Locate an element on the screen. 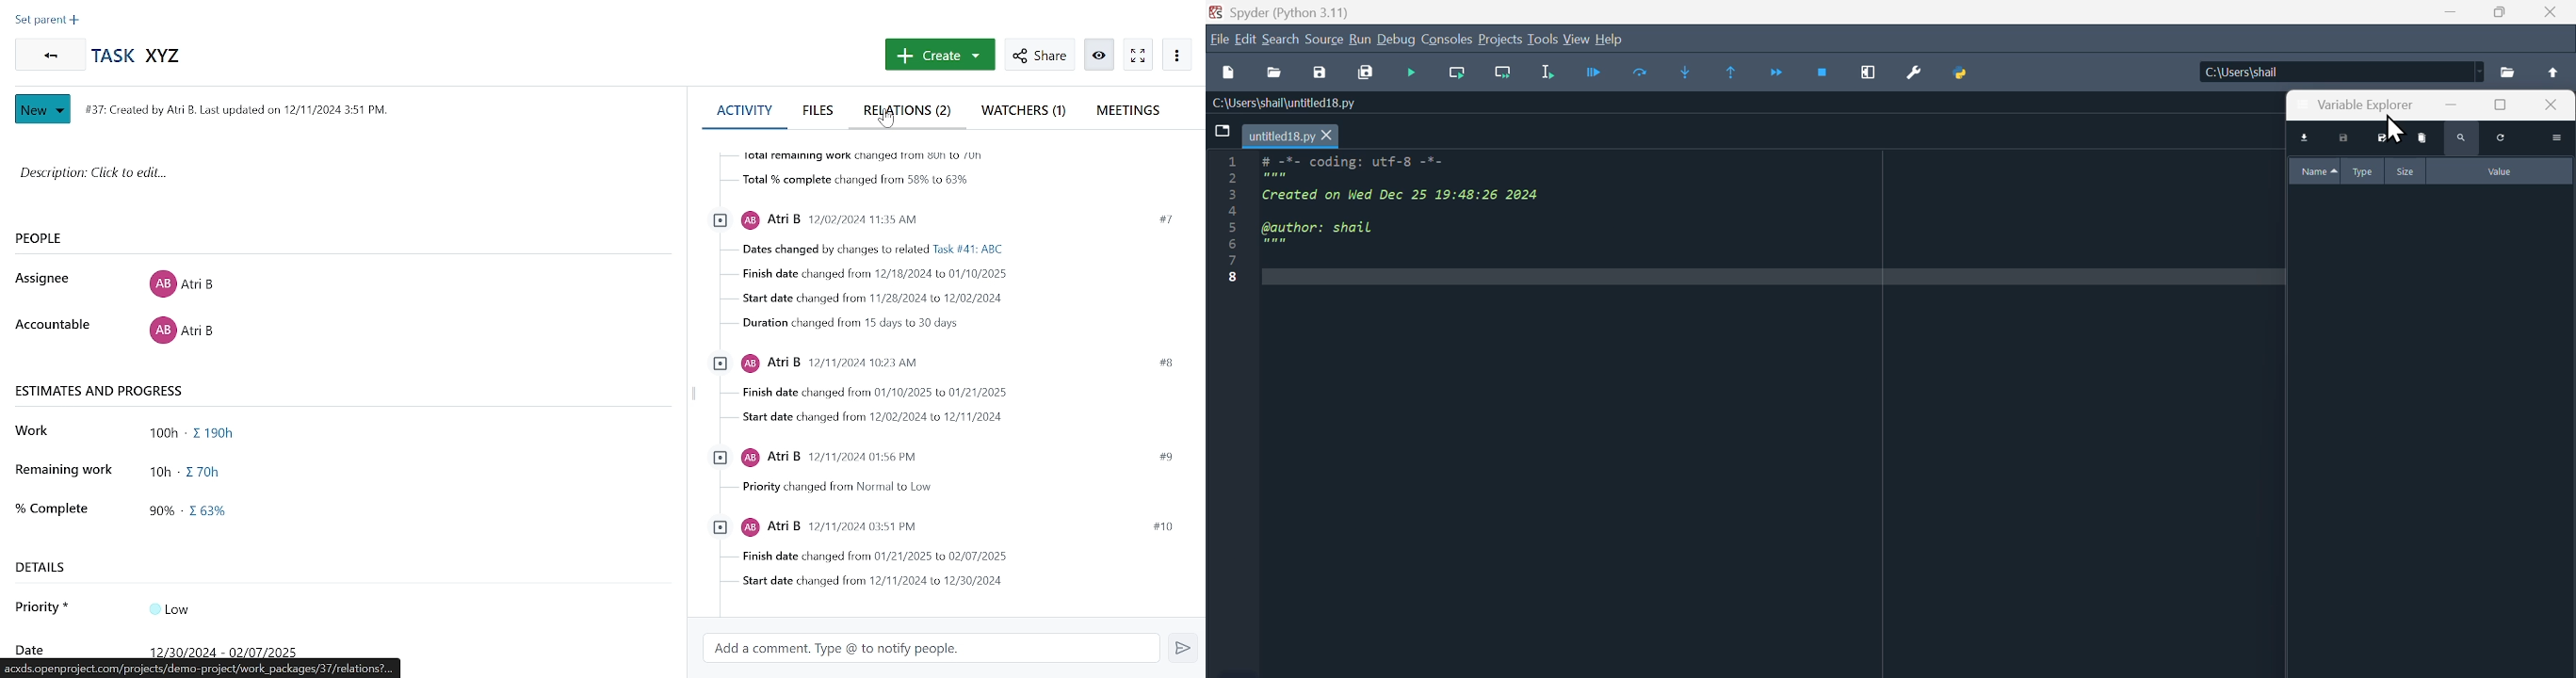 This screenshot has width=2576, height=700. icon is located at coordinates (1223, 135).